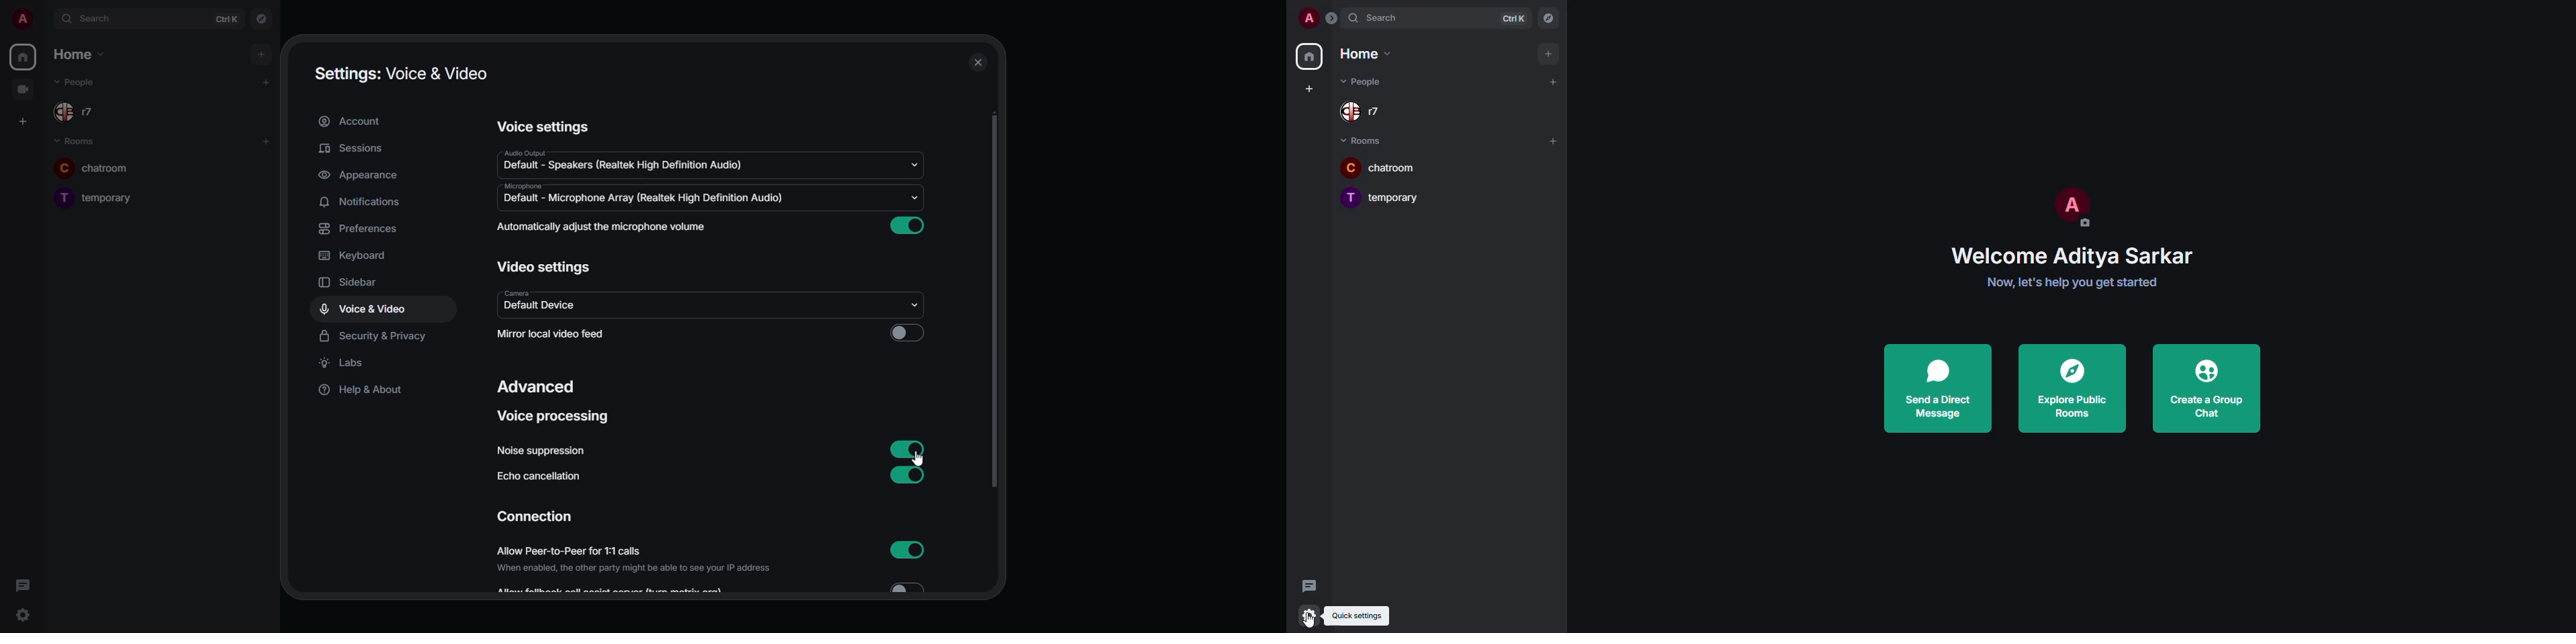 This screenshot has width=2576, height=644. I want to click on default, so click(644, 199).